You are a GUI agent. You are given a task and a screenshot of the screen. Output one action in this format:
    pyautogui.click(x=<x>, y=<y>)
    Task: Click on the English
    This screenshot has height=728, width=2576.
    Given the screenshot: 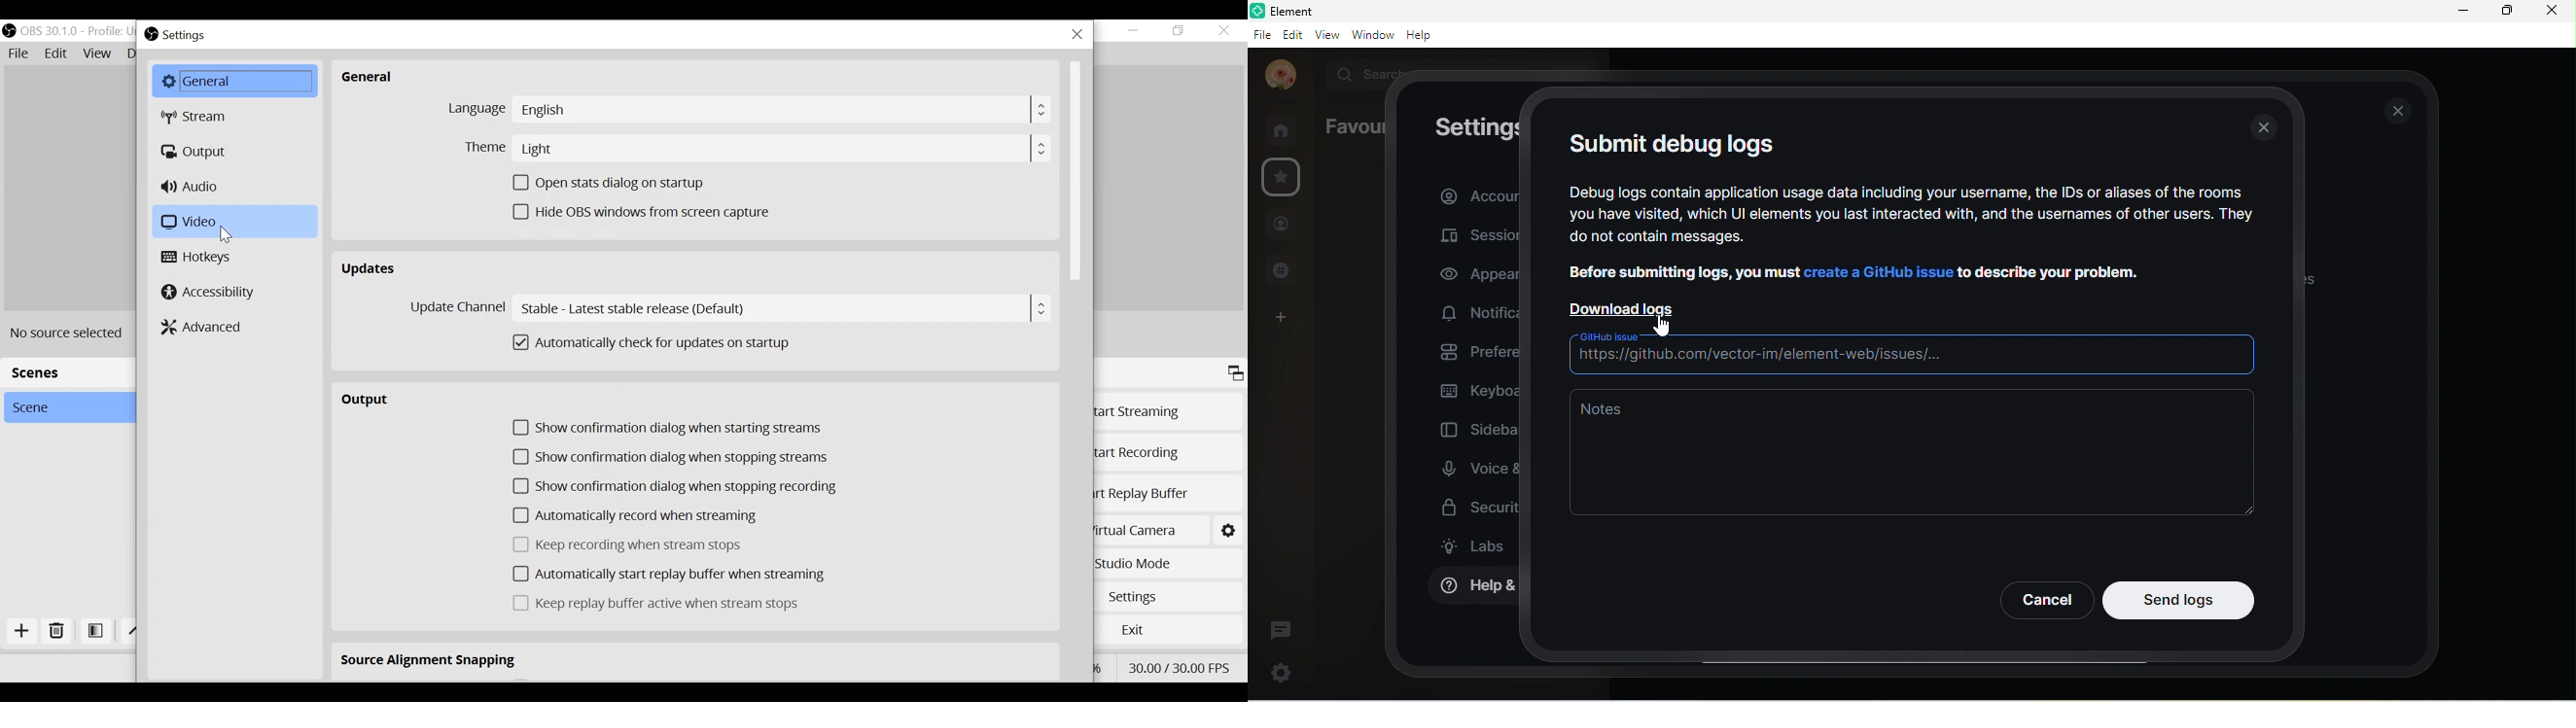 What is the action you would take?
    pyautogui.click(x=781, y=110)
    